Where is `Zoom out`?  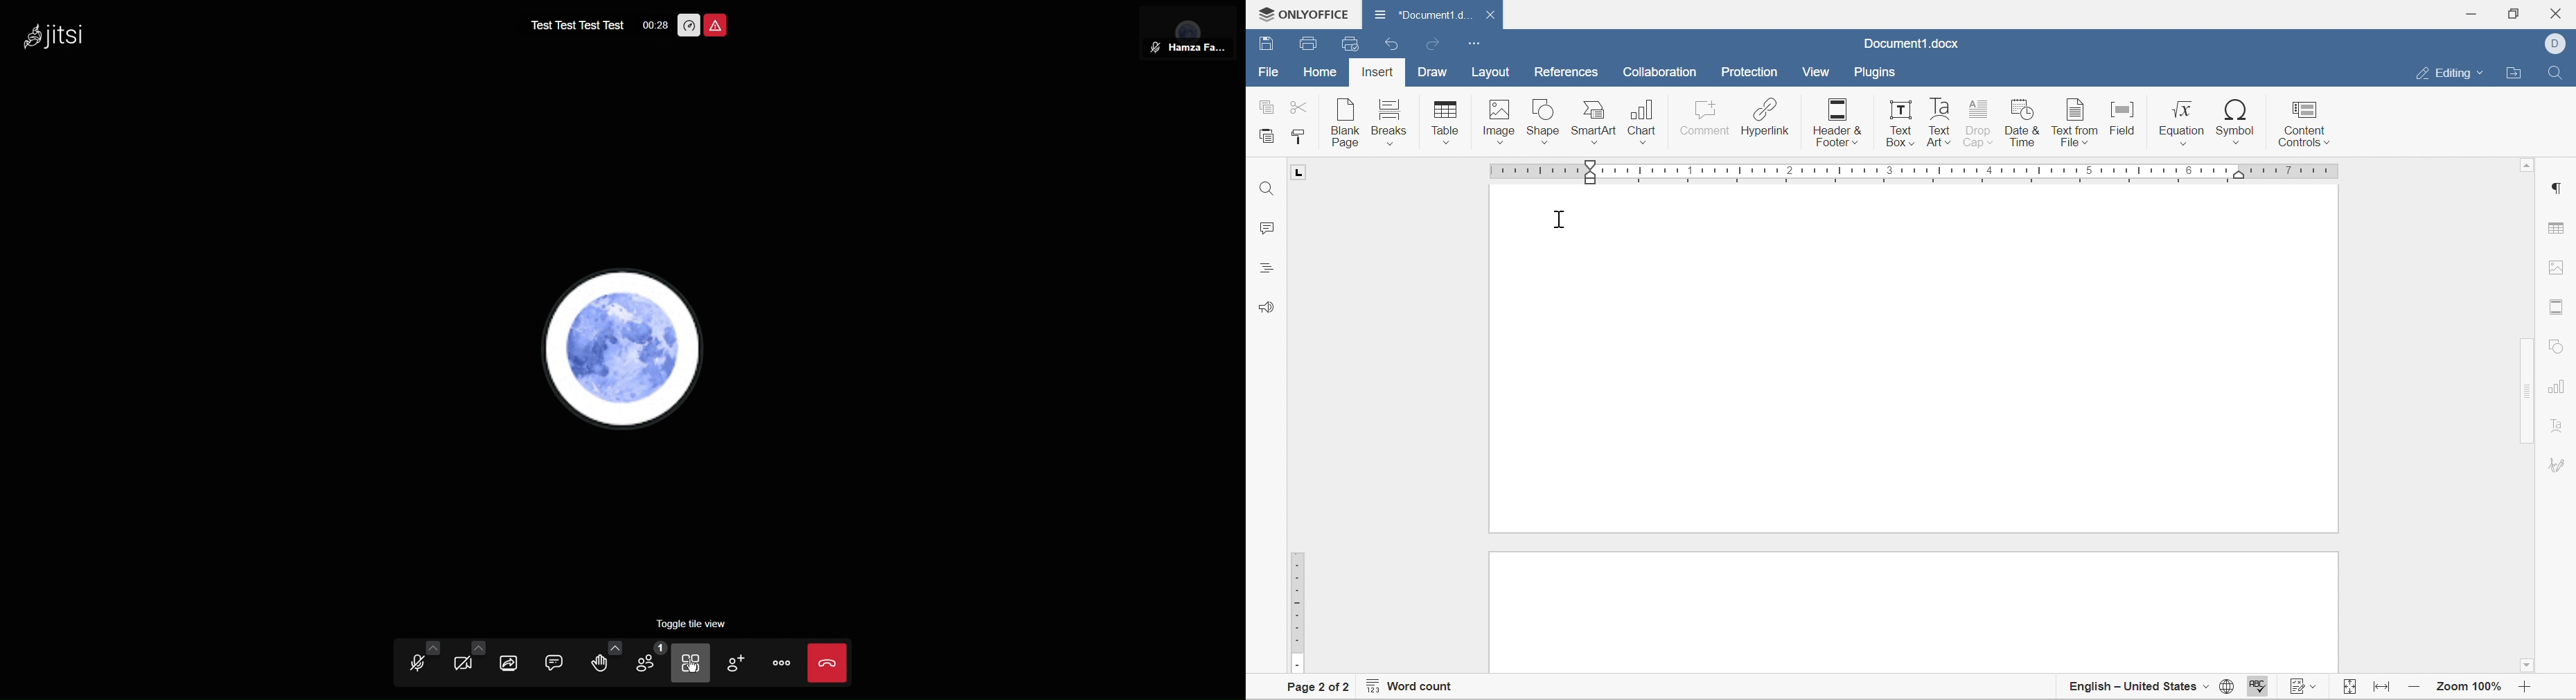
Zoom out is located at coordinates (2415, 689).